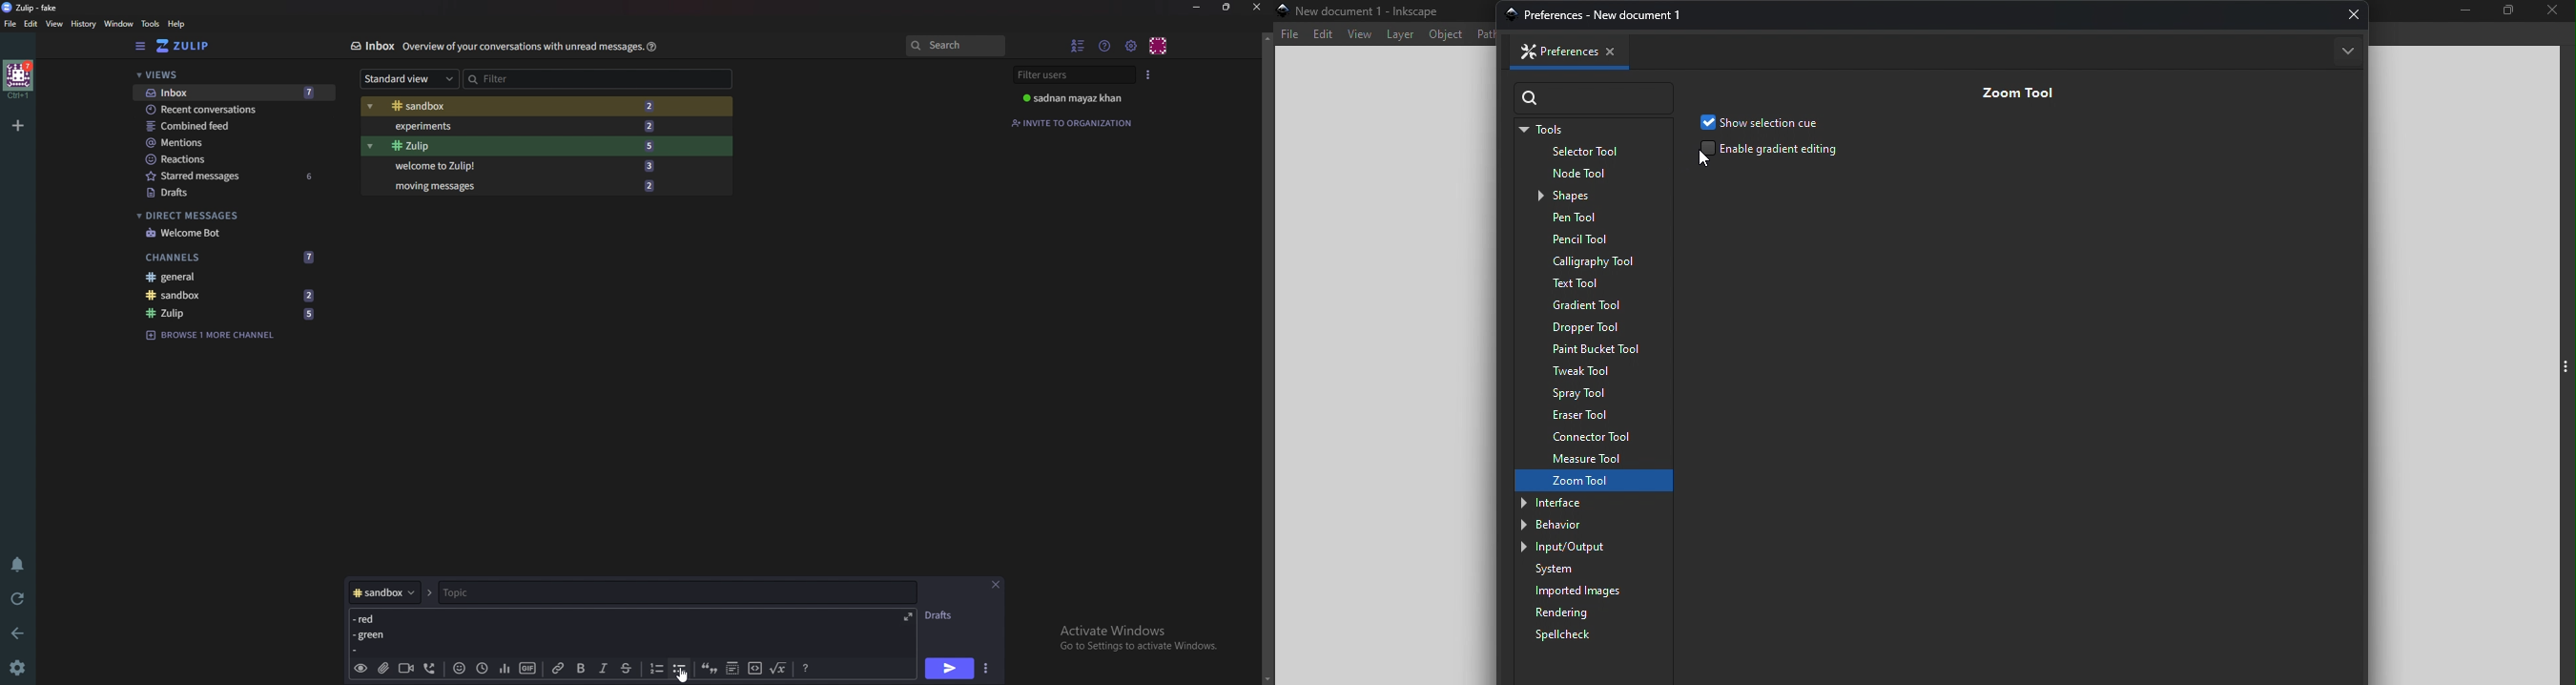 The height and width of the screenshot is (700, 2576). Describe the element at coordinates (988, 668) in the screenshot. I see `Send options` at that location.